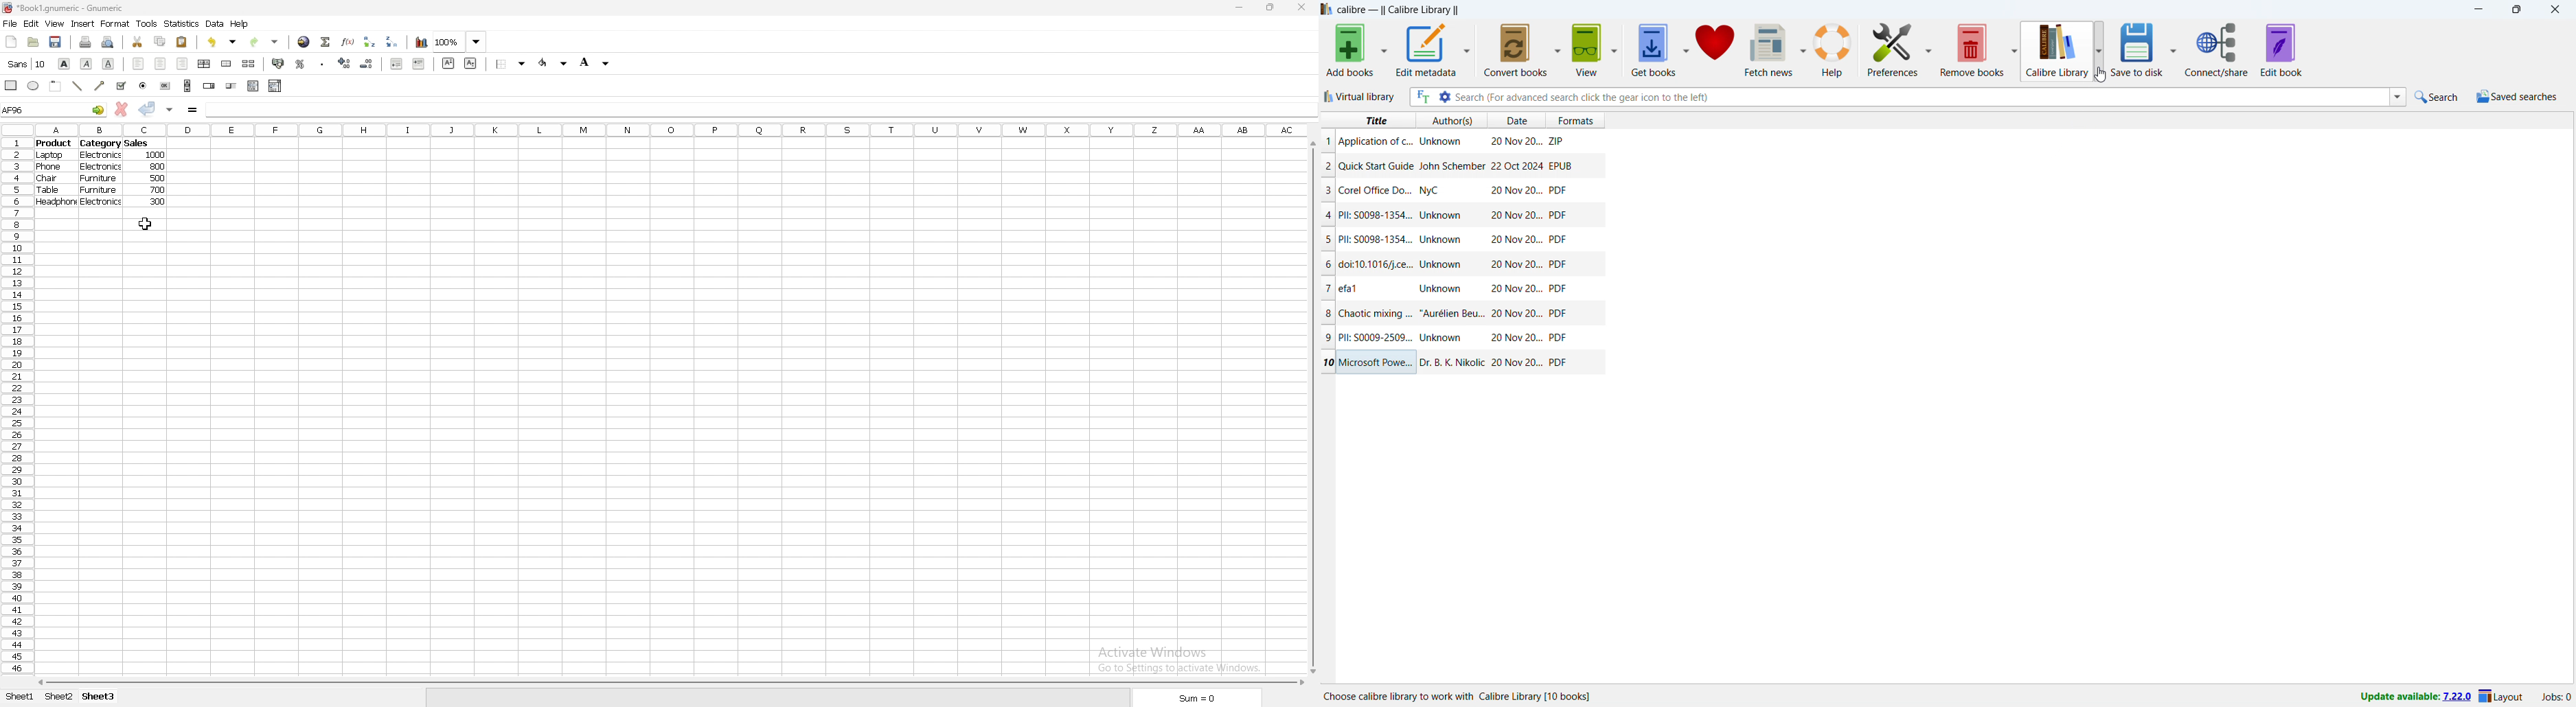  What do you see at coordinates (1453, 120) in the screenshot?
I see `authors` at bounding box center [1453, 120].